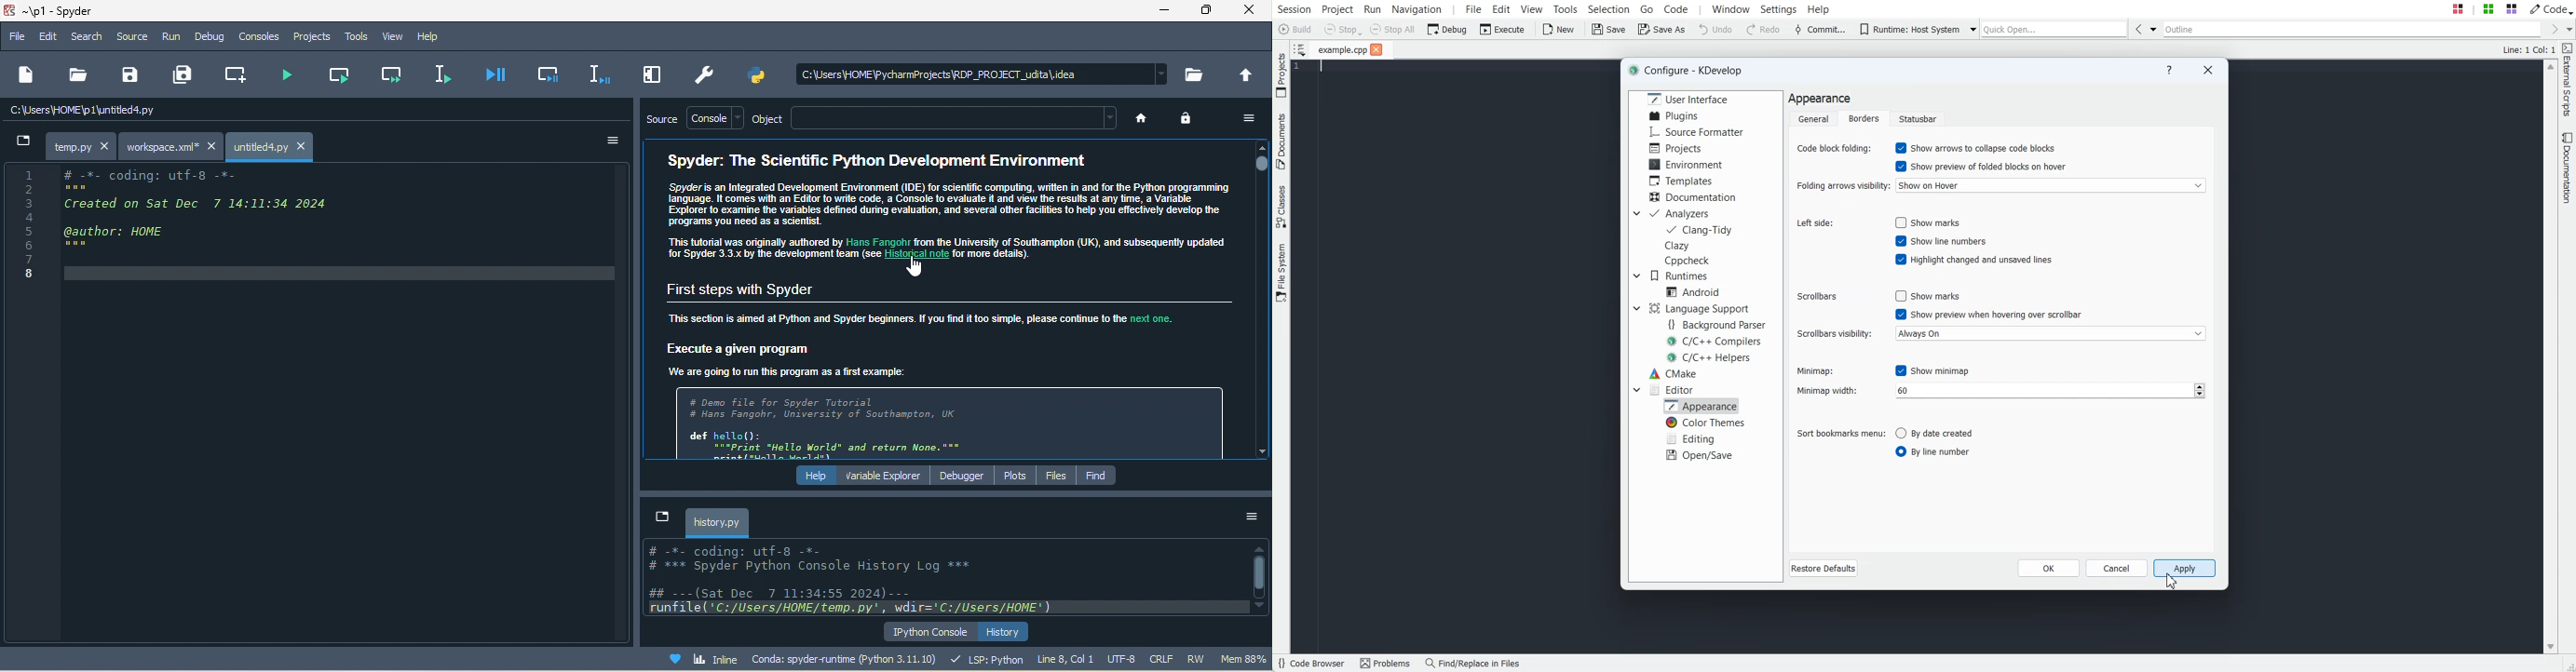 The height and width of the screenshot is (672, 2576). What do you see at coordinates (764, 117) in the screenshot?
I see `object` at bounding box center [764, 117].